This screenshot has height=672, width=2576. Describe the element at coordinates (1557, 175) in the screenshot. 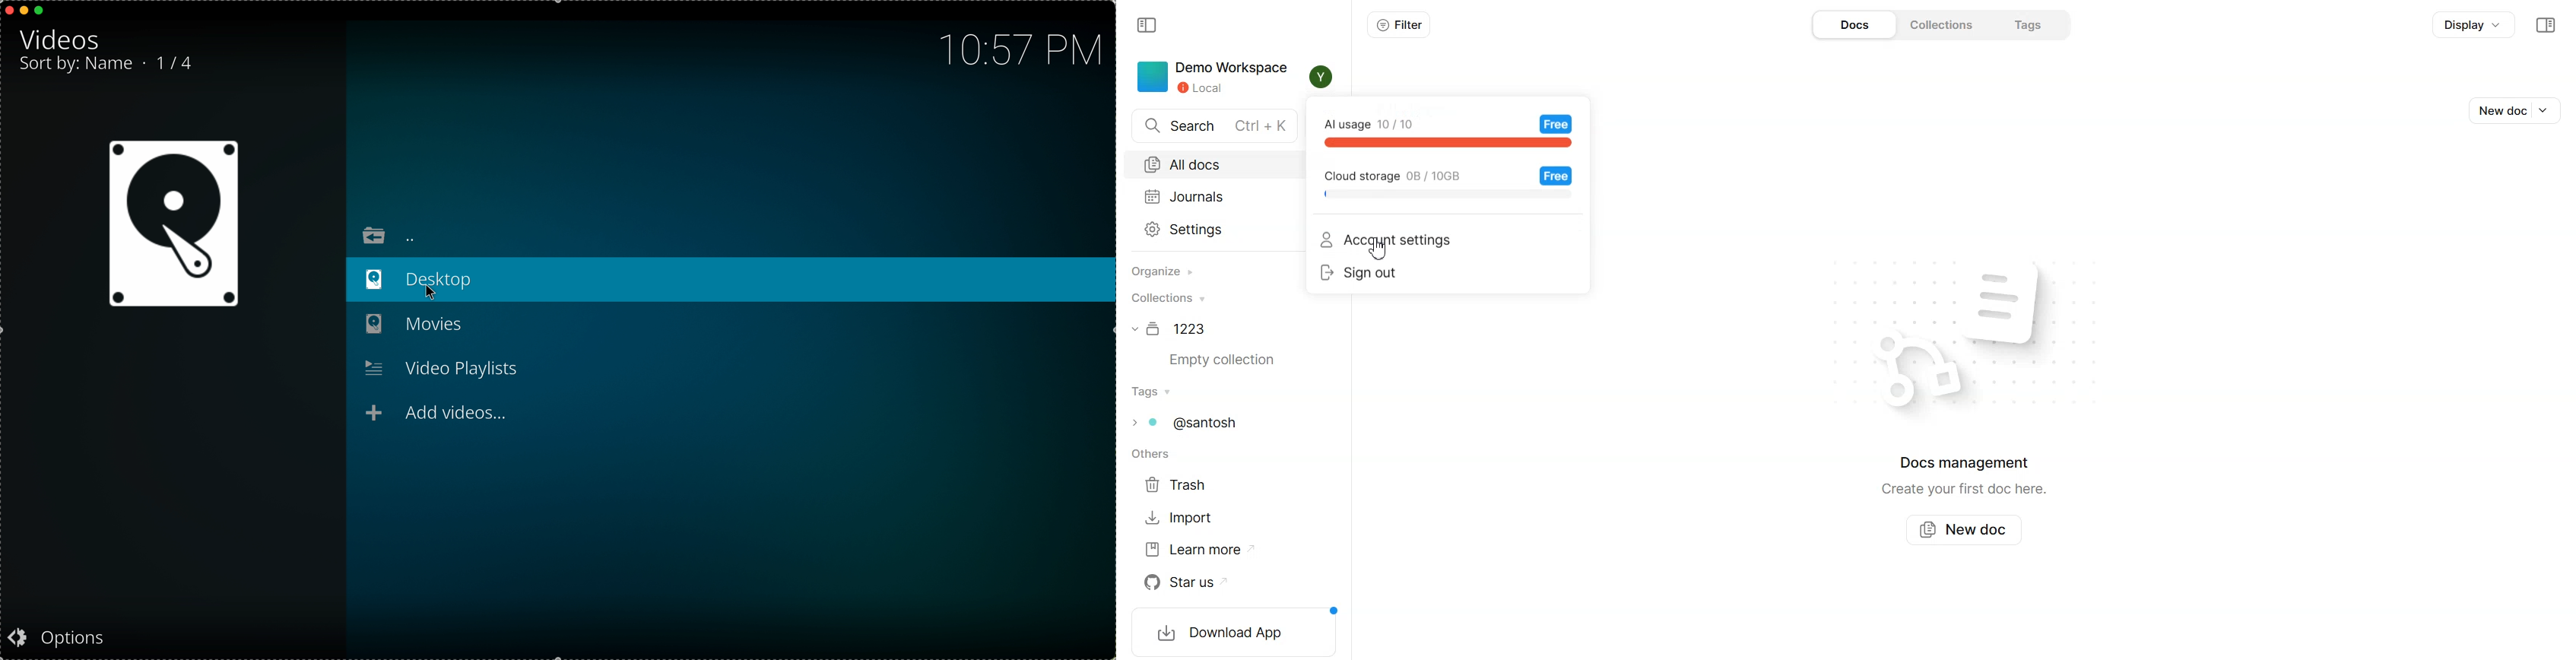

I see `Free` at that location.